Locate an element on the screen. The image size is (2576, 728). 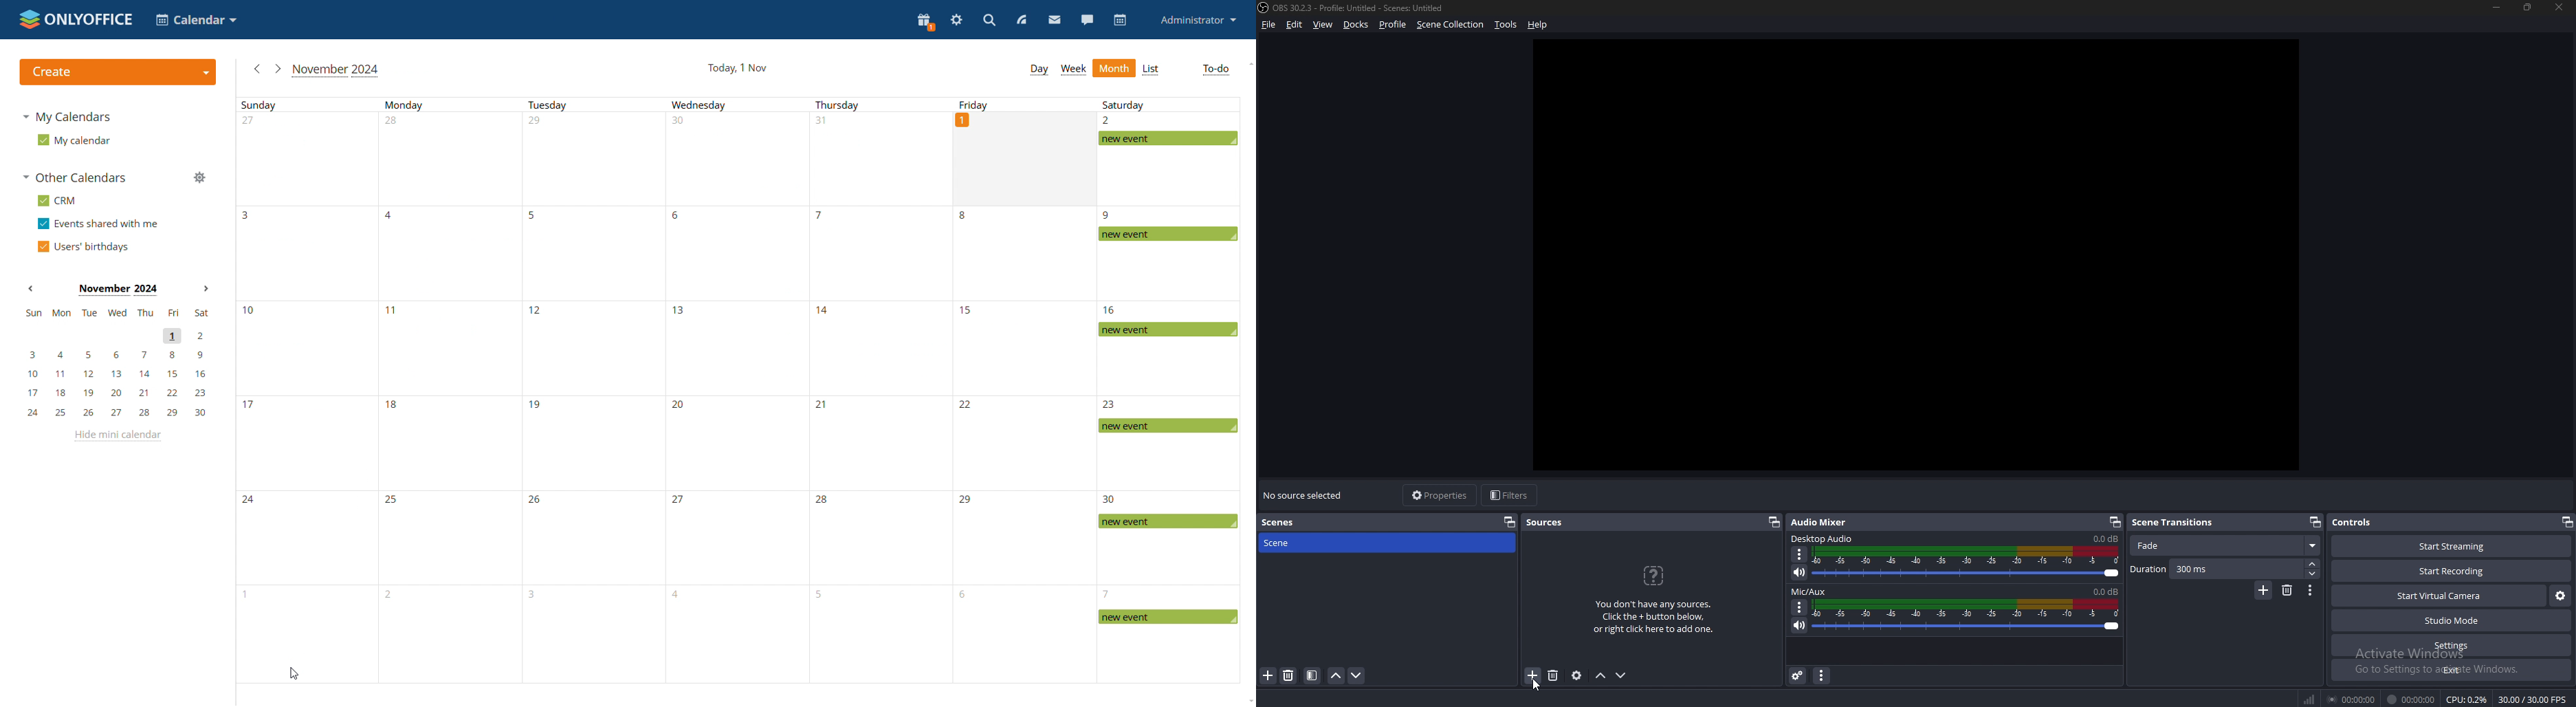
list view  is located at coordinates (1152, 69).